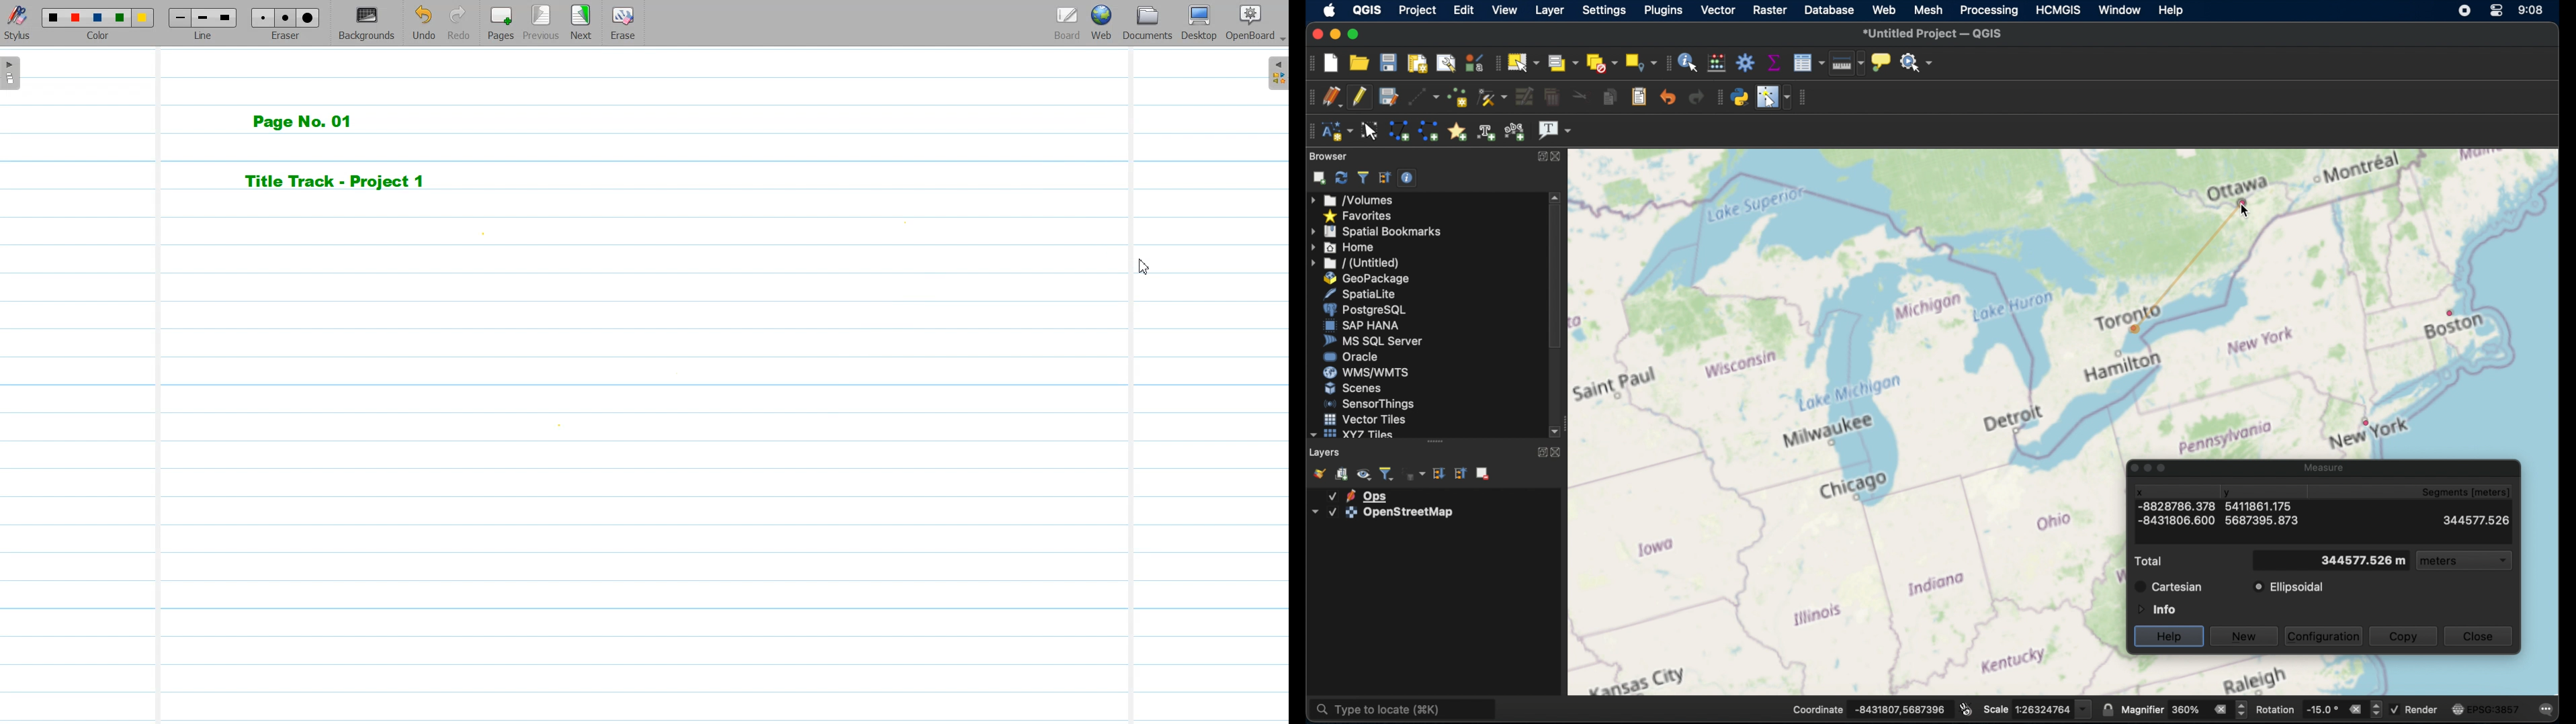 The width and height of the screenshot is (2576, 728). I want to click on help, so click(2169, 637).